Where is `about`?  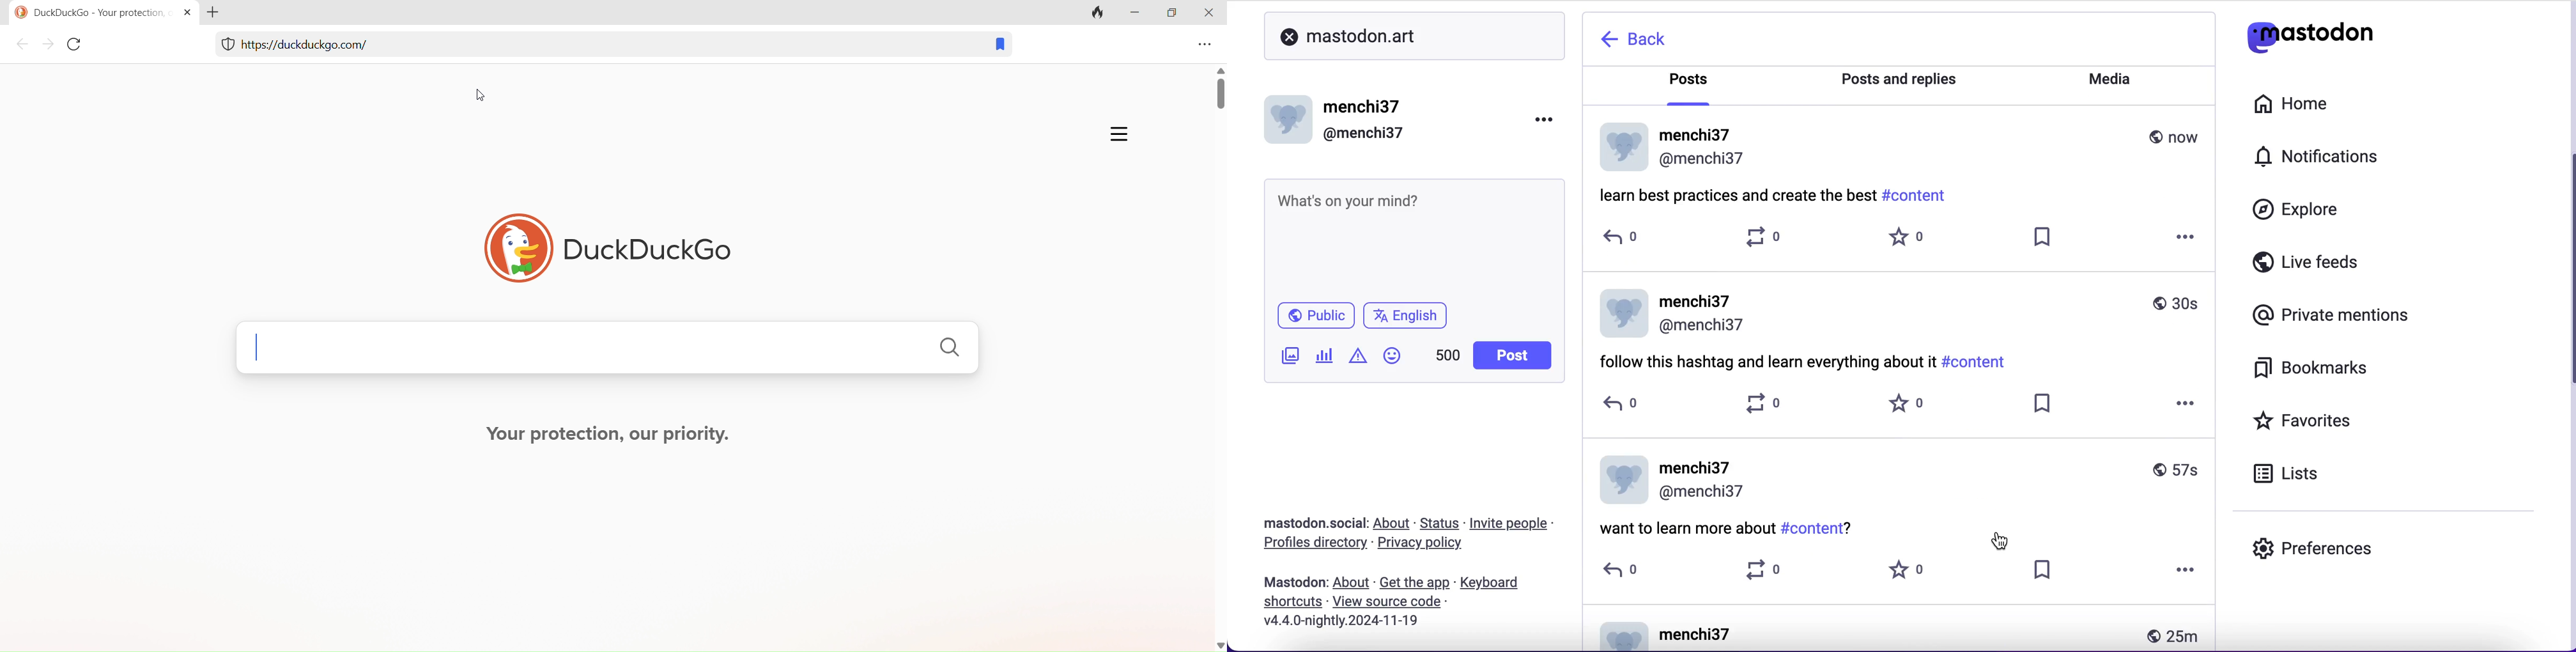
about is located at coordinates (1394, 524).